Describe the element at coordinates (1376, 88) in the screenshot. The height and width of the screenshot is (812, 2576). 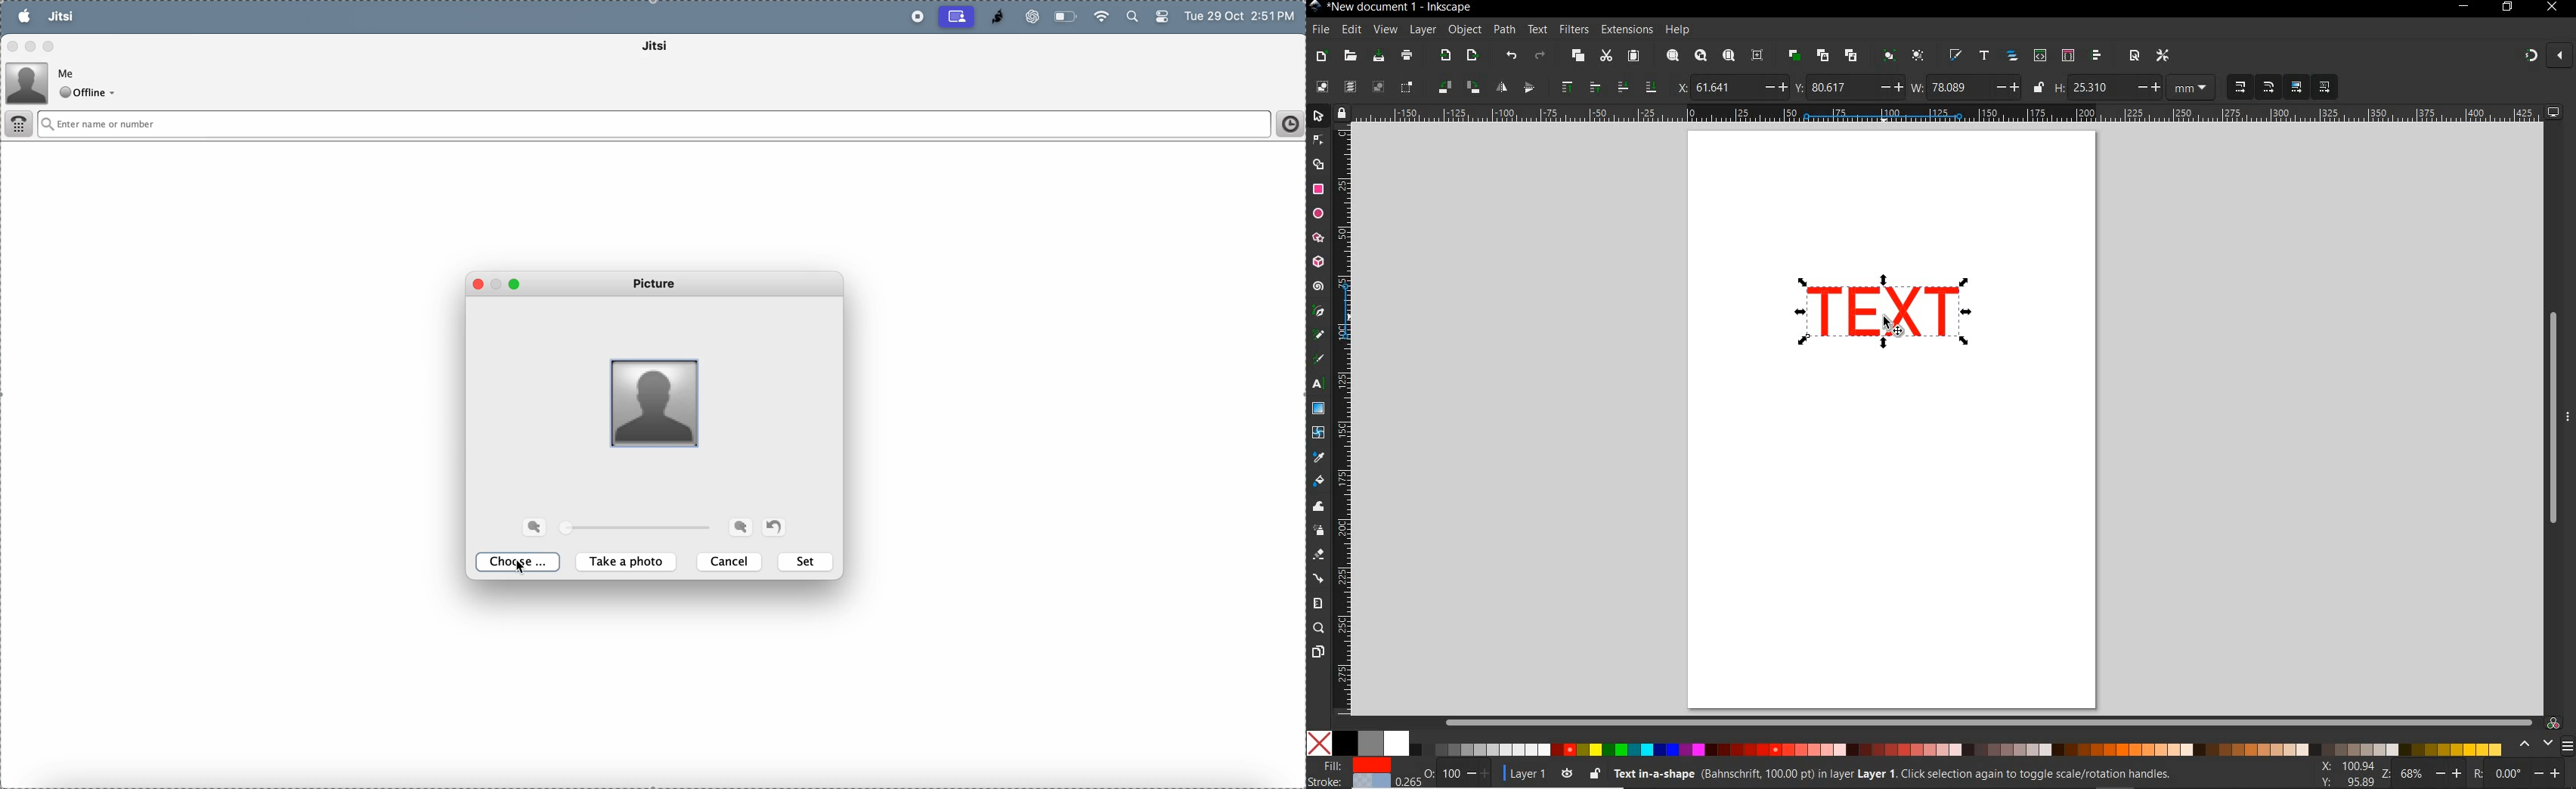
I see `deselect` at that location.